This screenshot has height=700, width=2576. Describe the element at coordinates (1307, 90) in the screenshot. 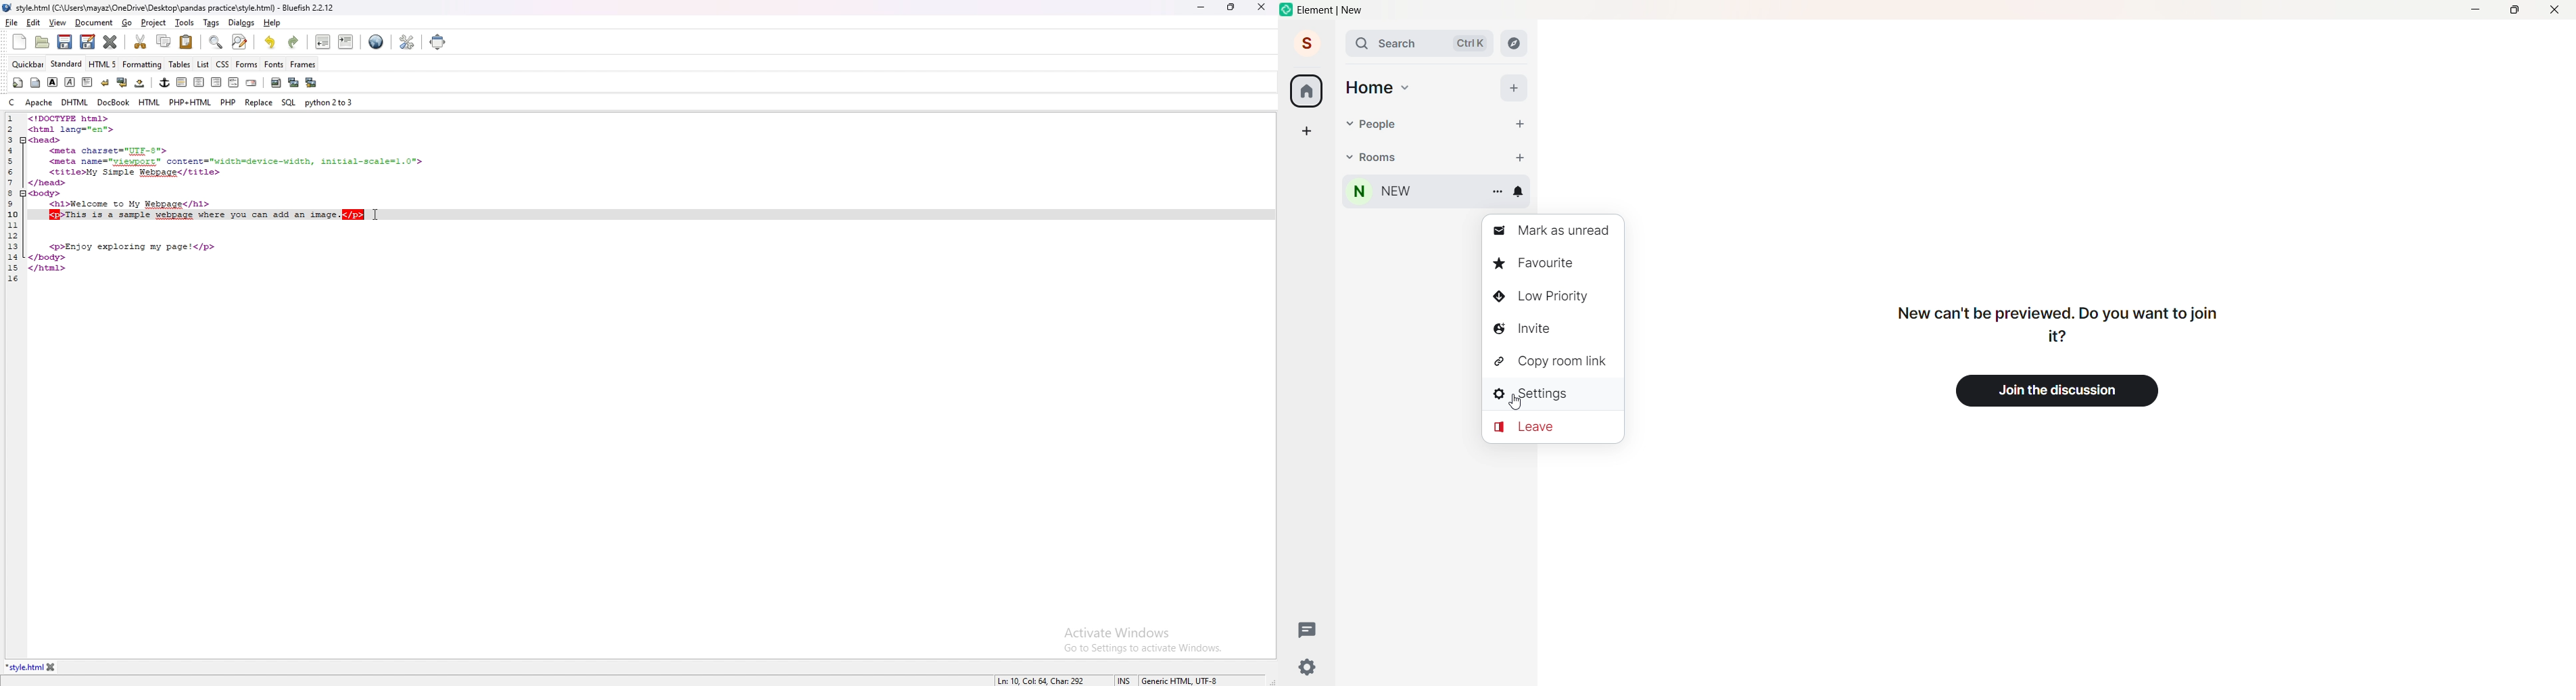

I see `home` at that location.